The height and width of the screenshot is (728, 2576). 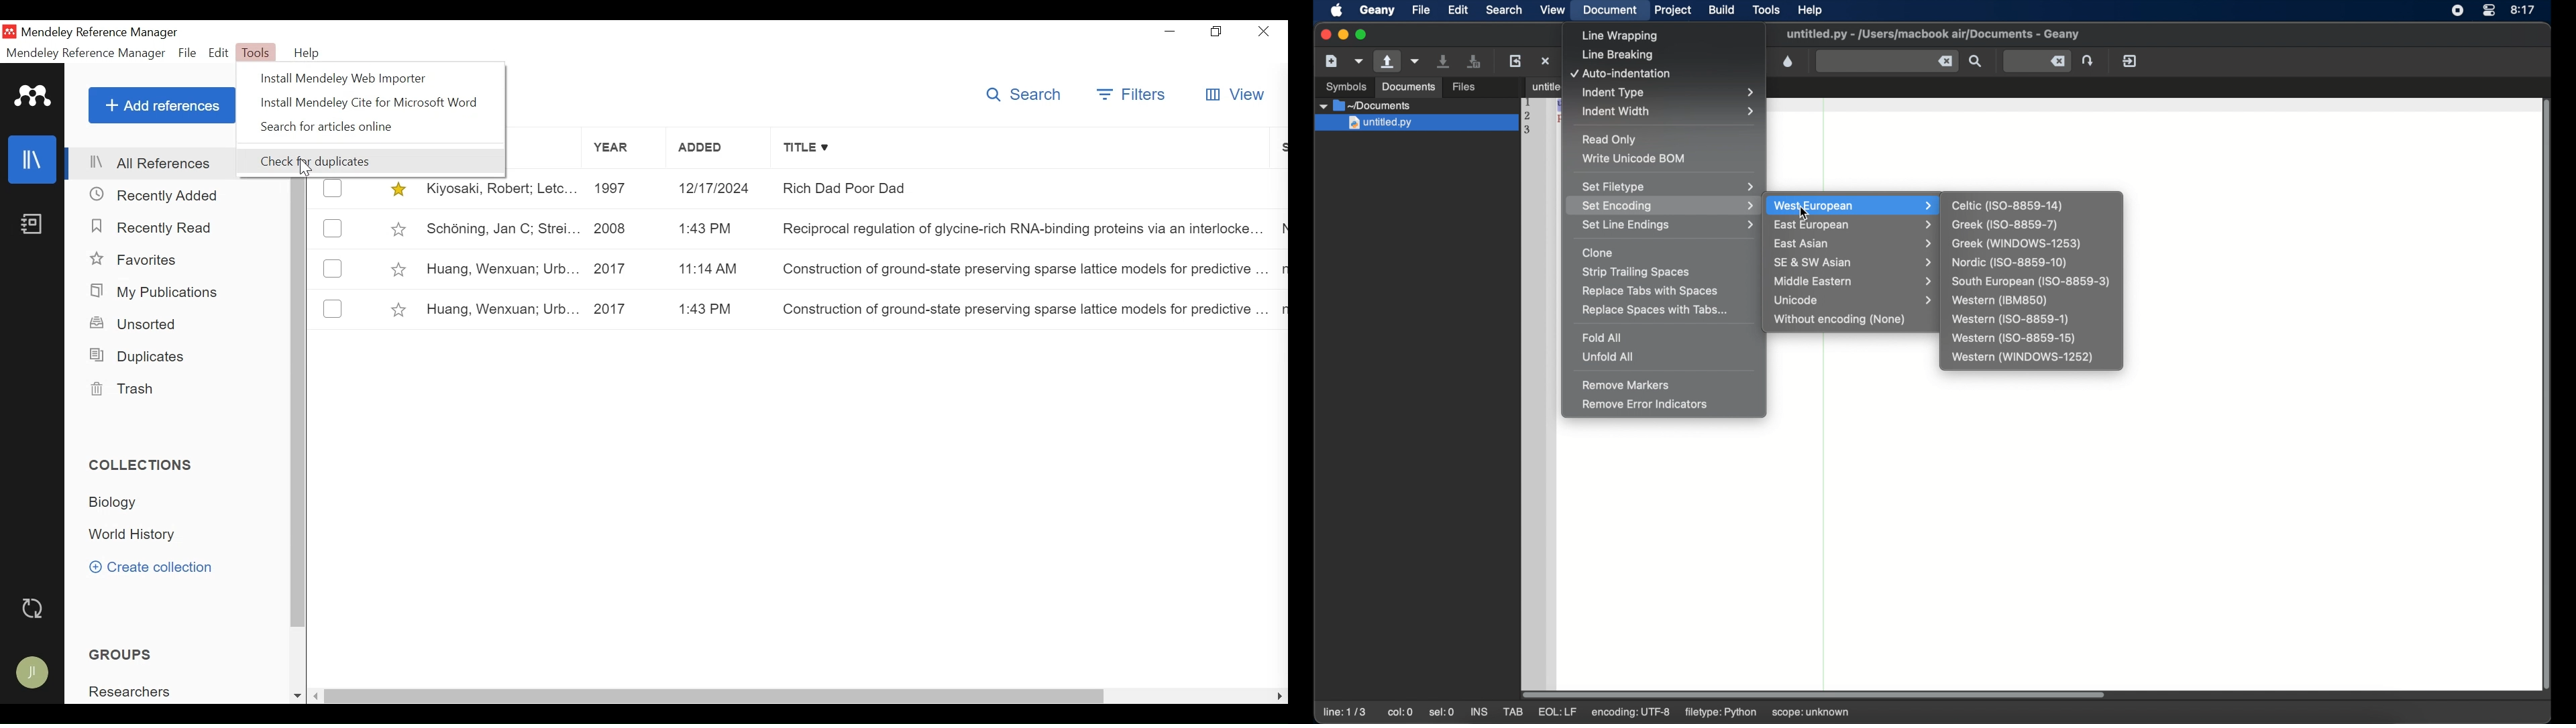 I want to click on find the entered text in current file, so click(x=1887, y=62).